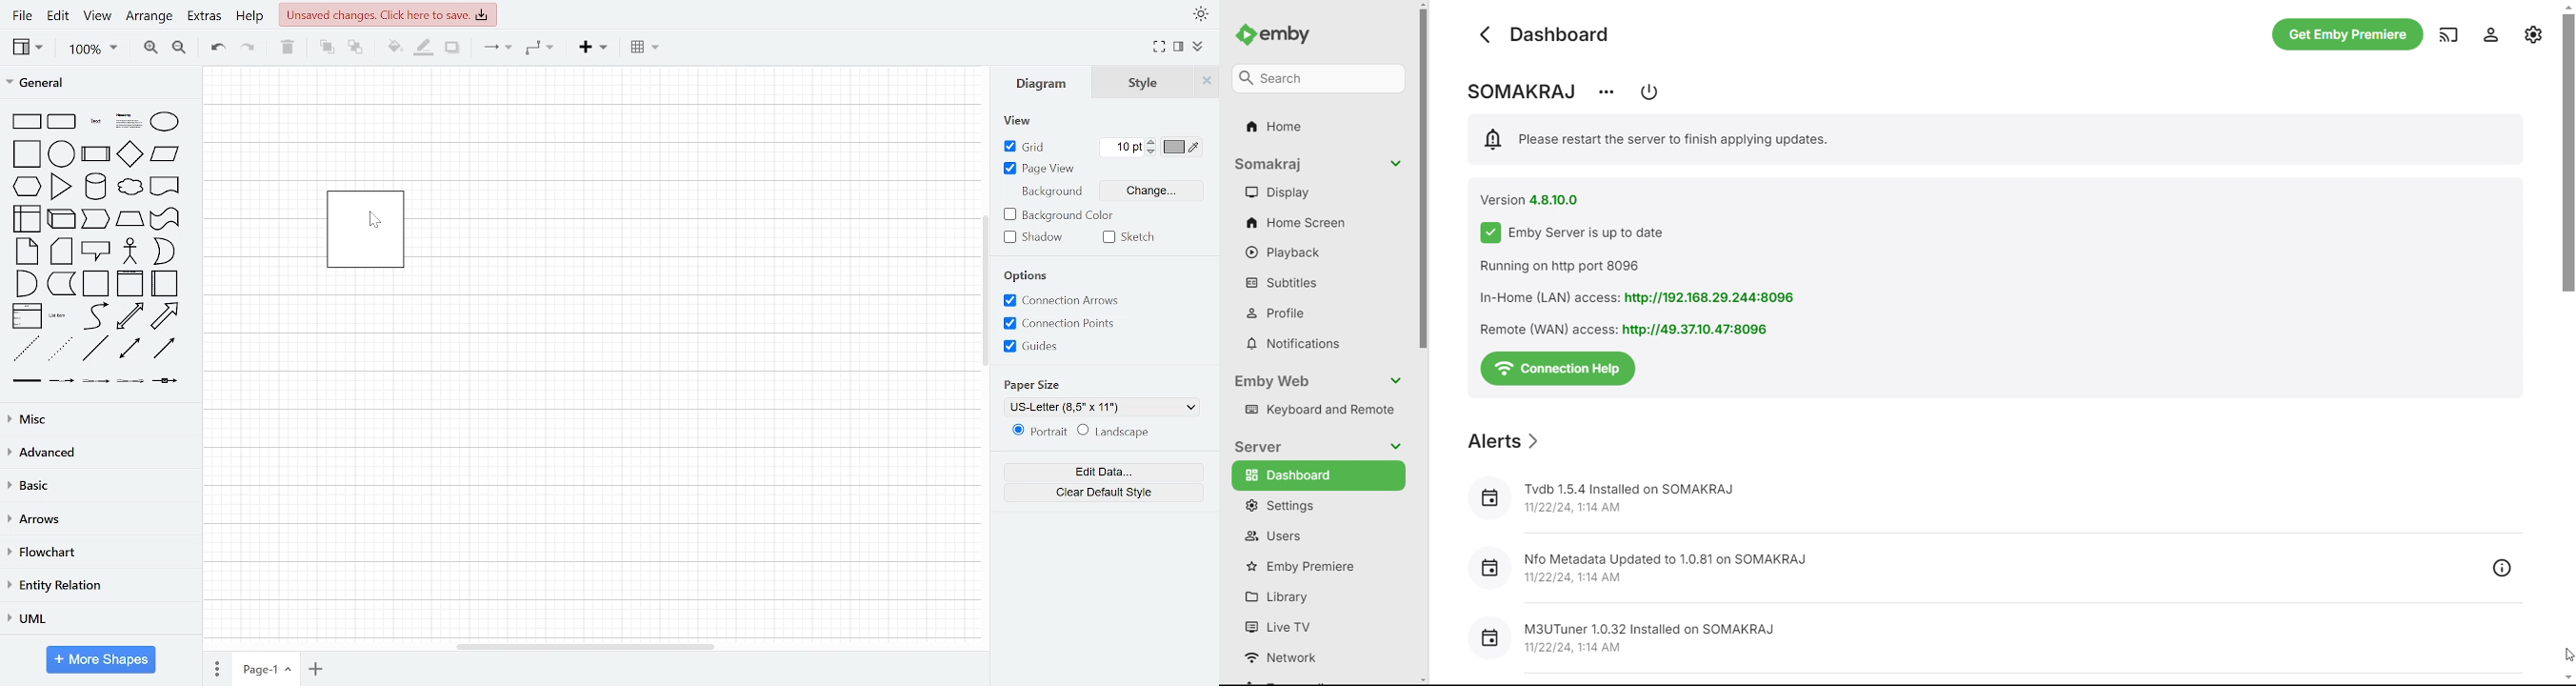  I want to click on dotted line, so click(59, 348).